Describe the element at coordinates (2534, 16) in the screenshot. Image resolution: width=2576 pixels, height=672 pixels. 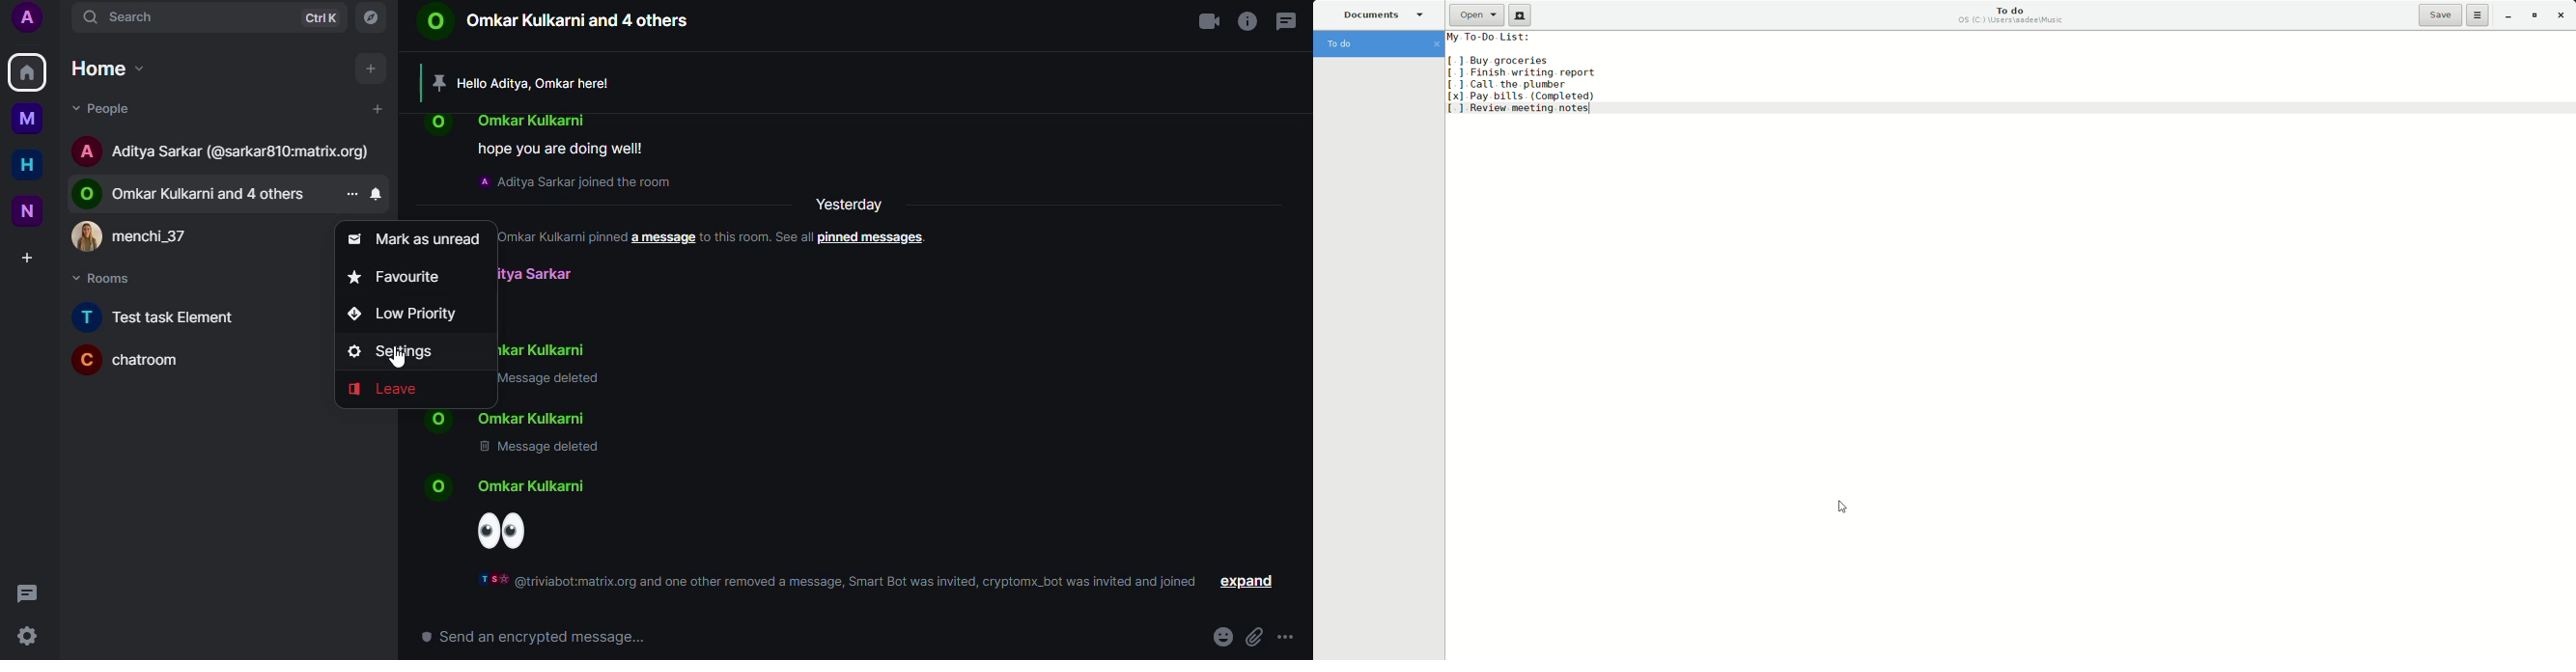
I see `Restore` at that location.